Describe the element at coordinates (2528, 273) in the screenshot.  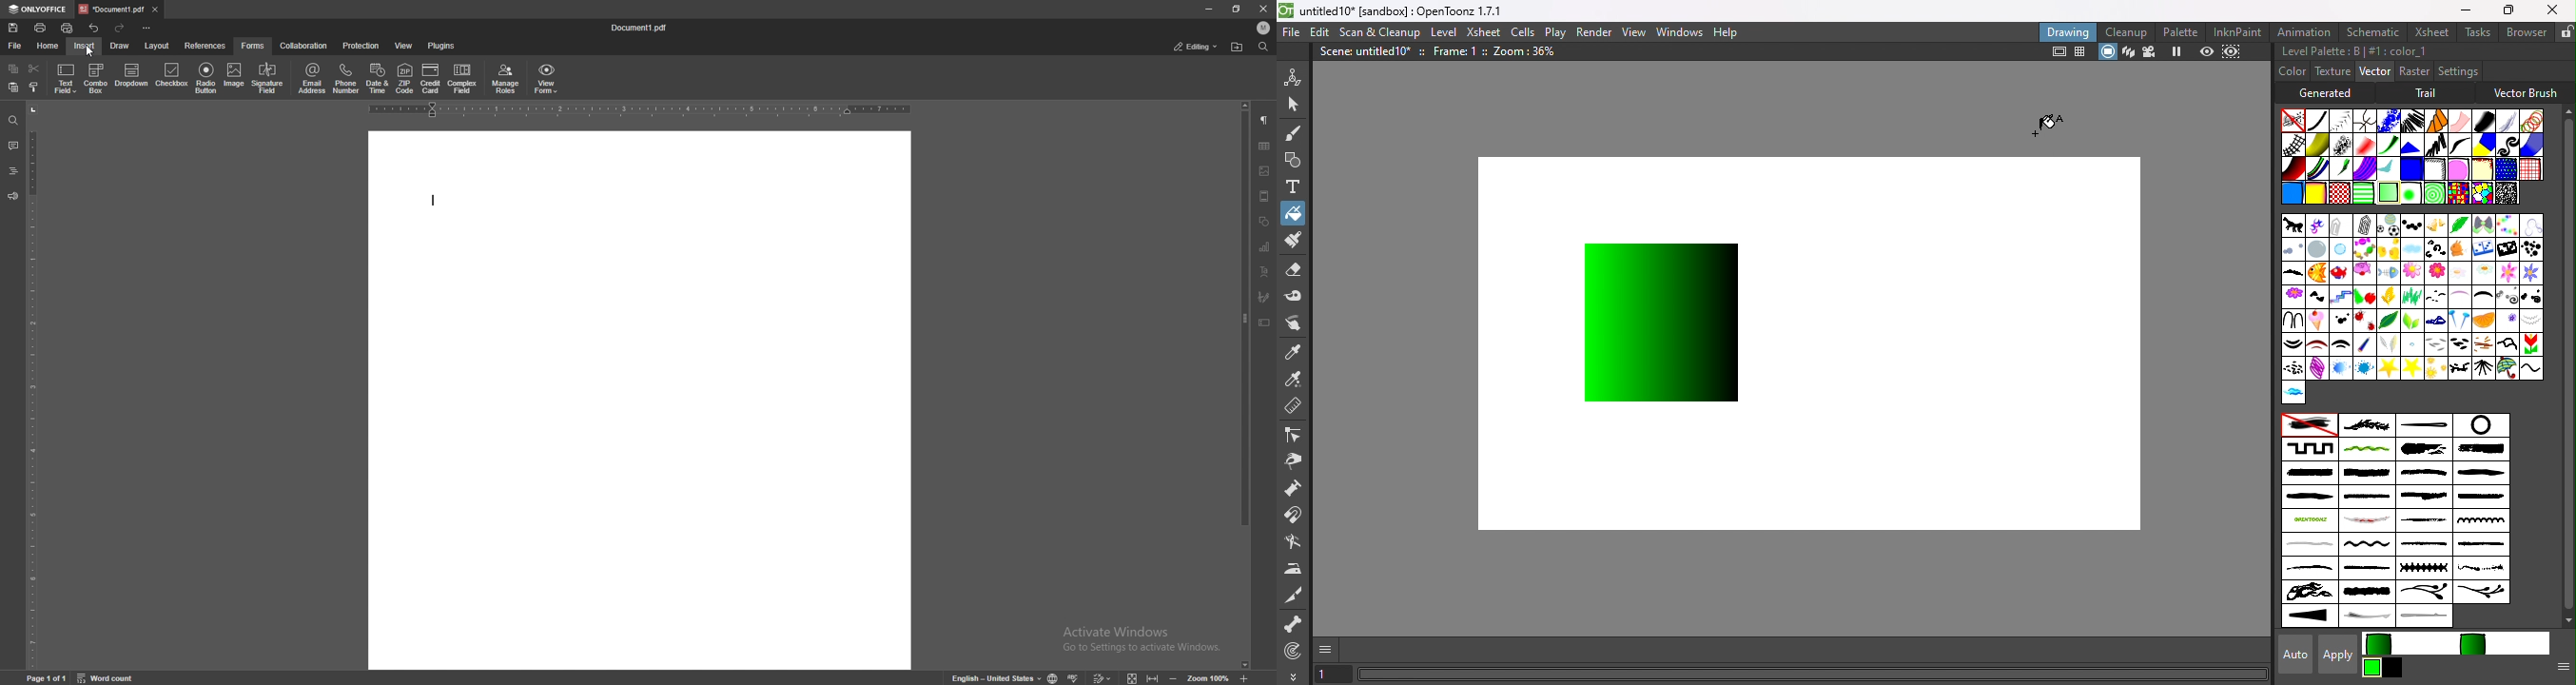
I see `Flow4` at that location.